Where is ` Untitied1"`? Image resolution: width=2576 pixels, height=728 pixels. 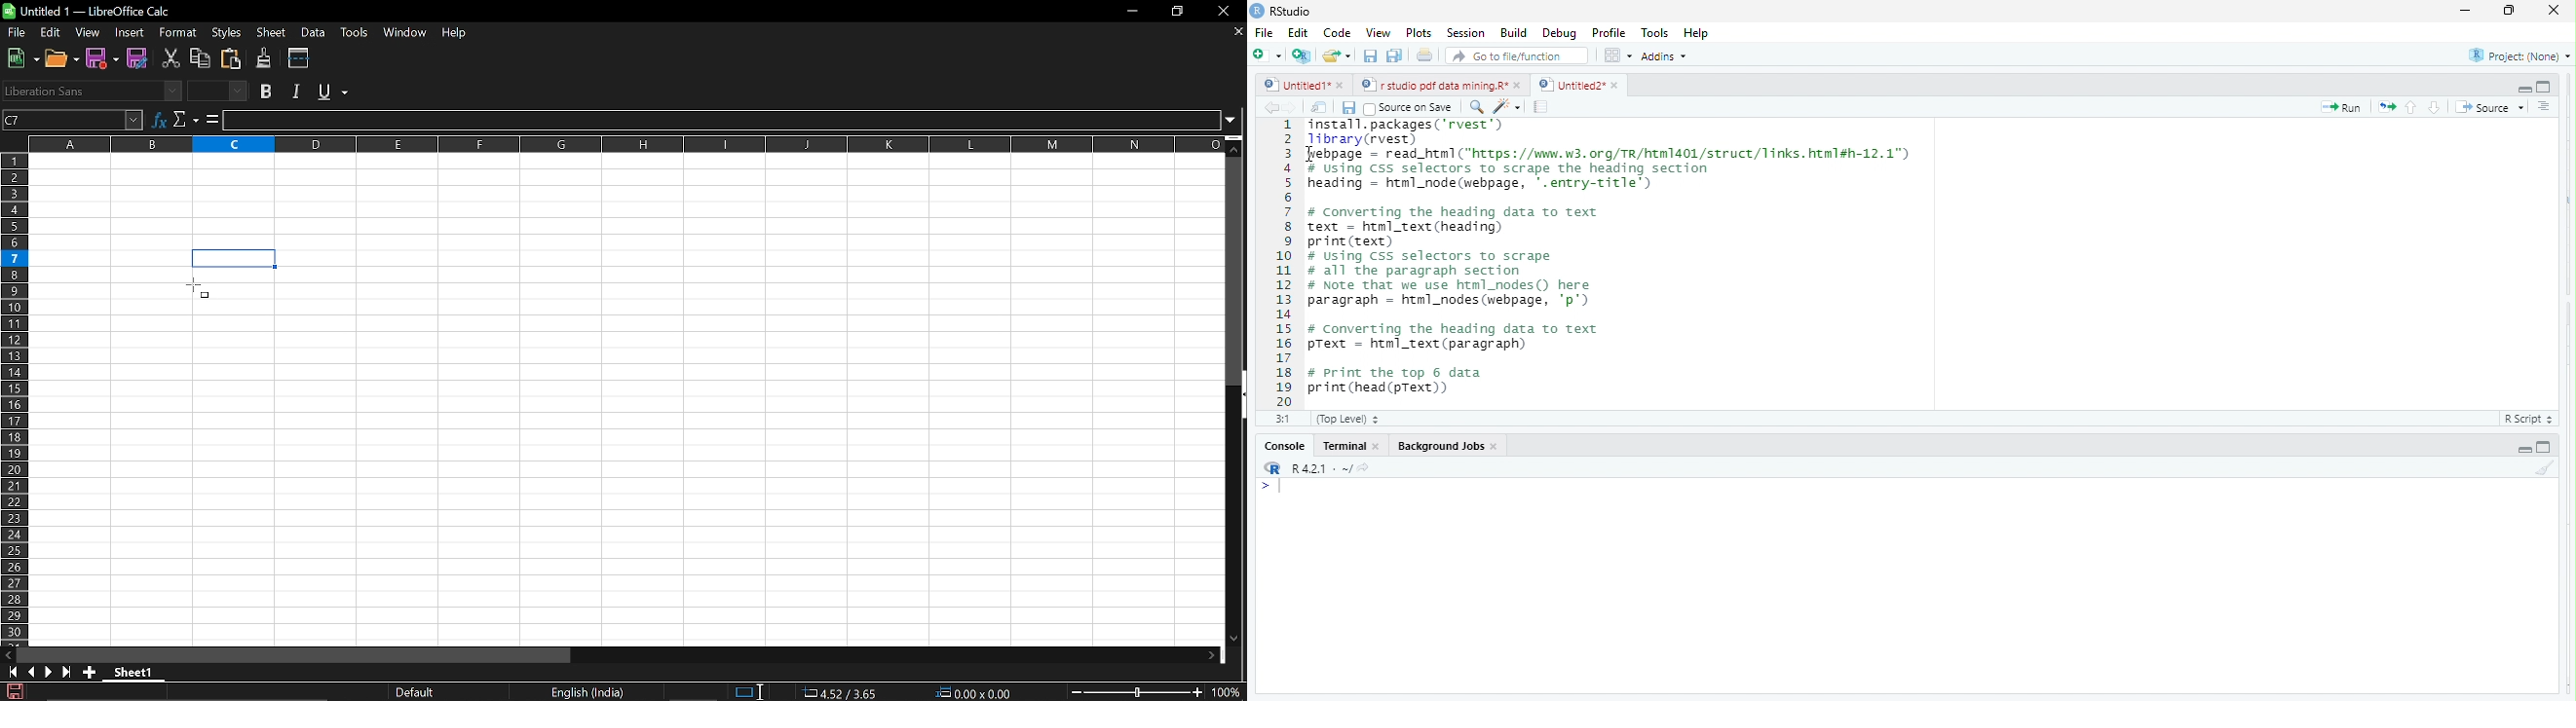
 Untitied1" is located at coordinates (1293, 85).